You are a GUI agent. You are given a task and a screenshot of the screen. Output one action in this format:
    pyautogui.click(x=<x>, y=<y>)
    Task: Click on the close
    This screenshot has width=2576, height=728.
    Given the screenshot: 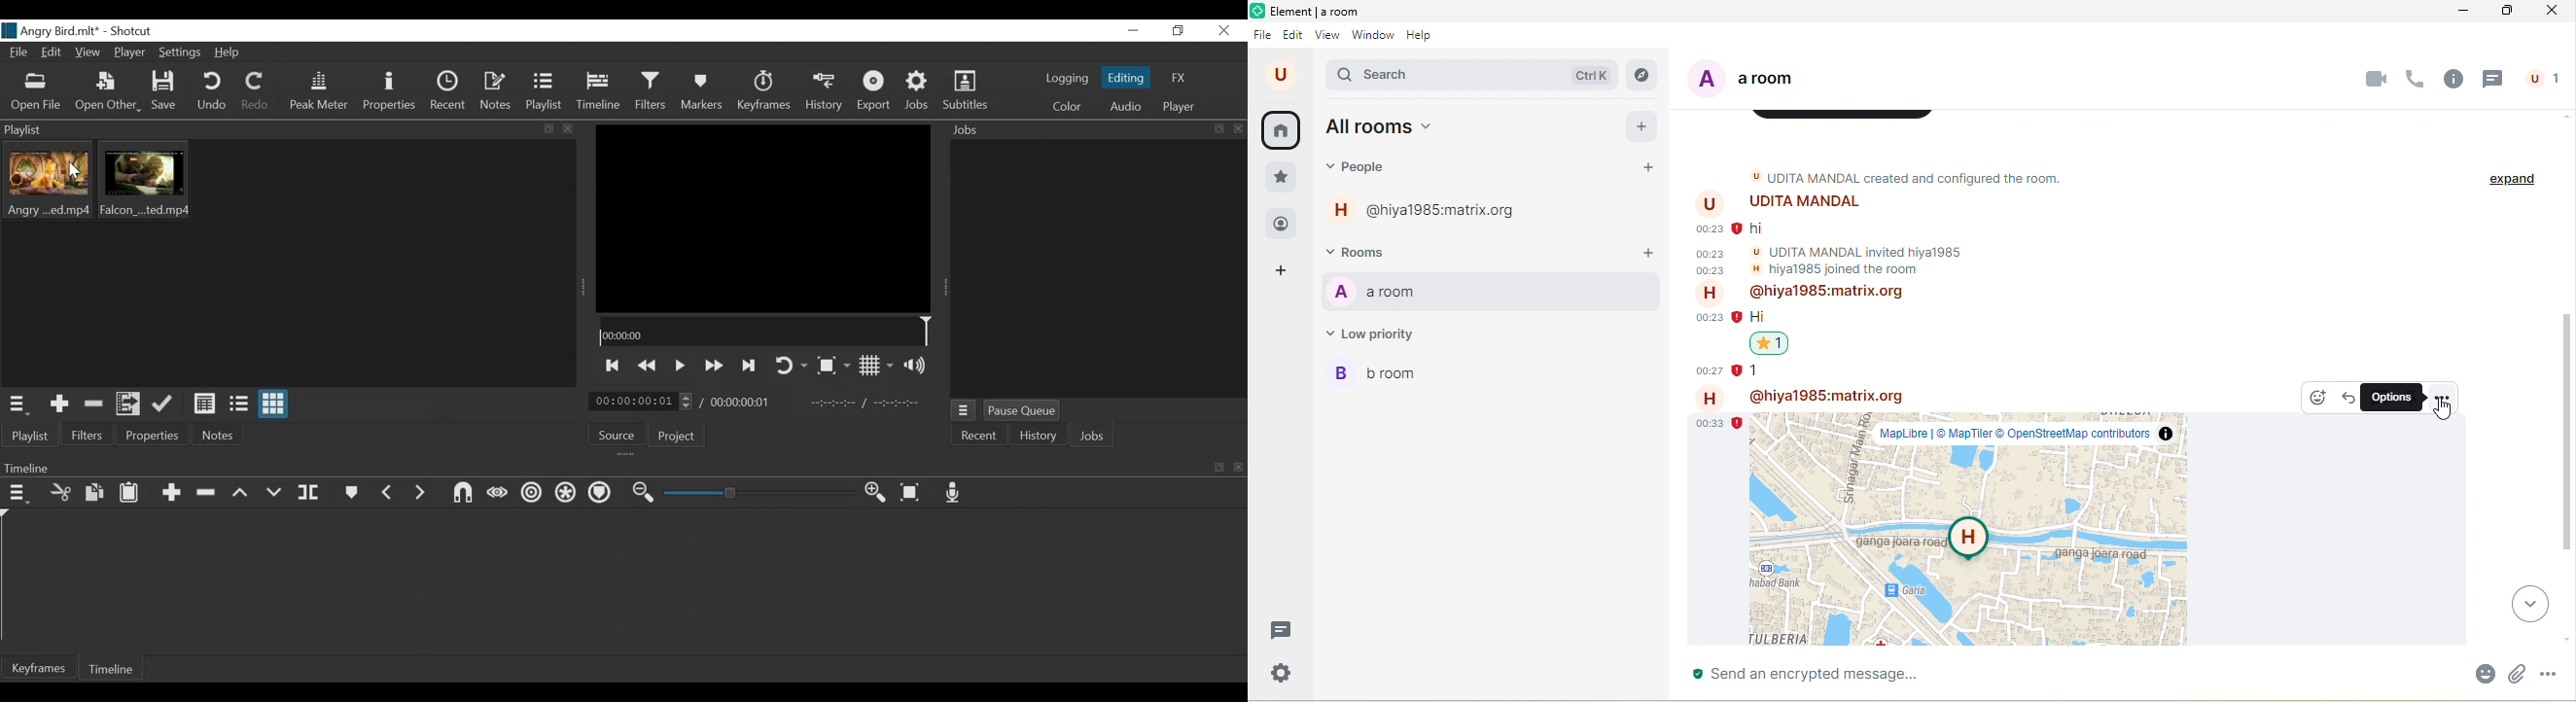 What is the action you would take?
    pyautogui.click(x=2551, y=11)
    